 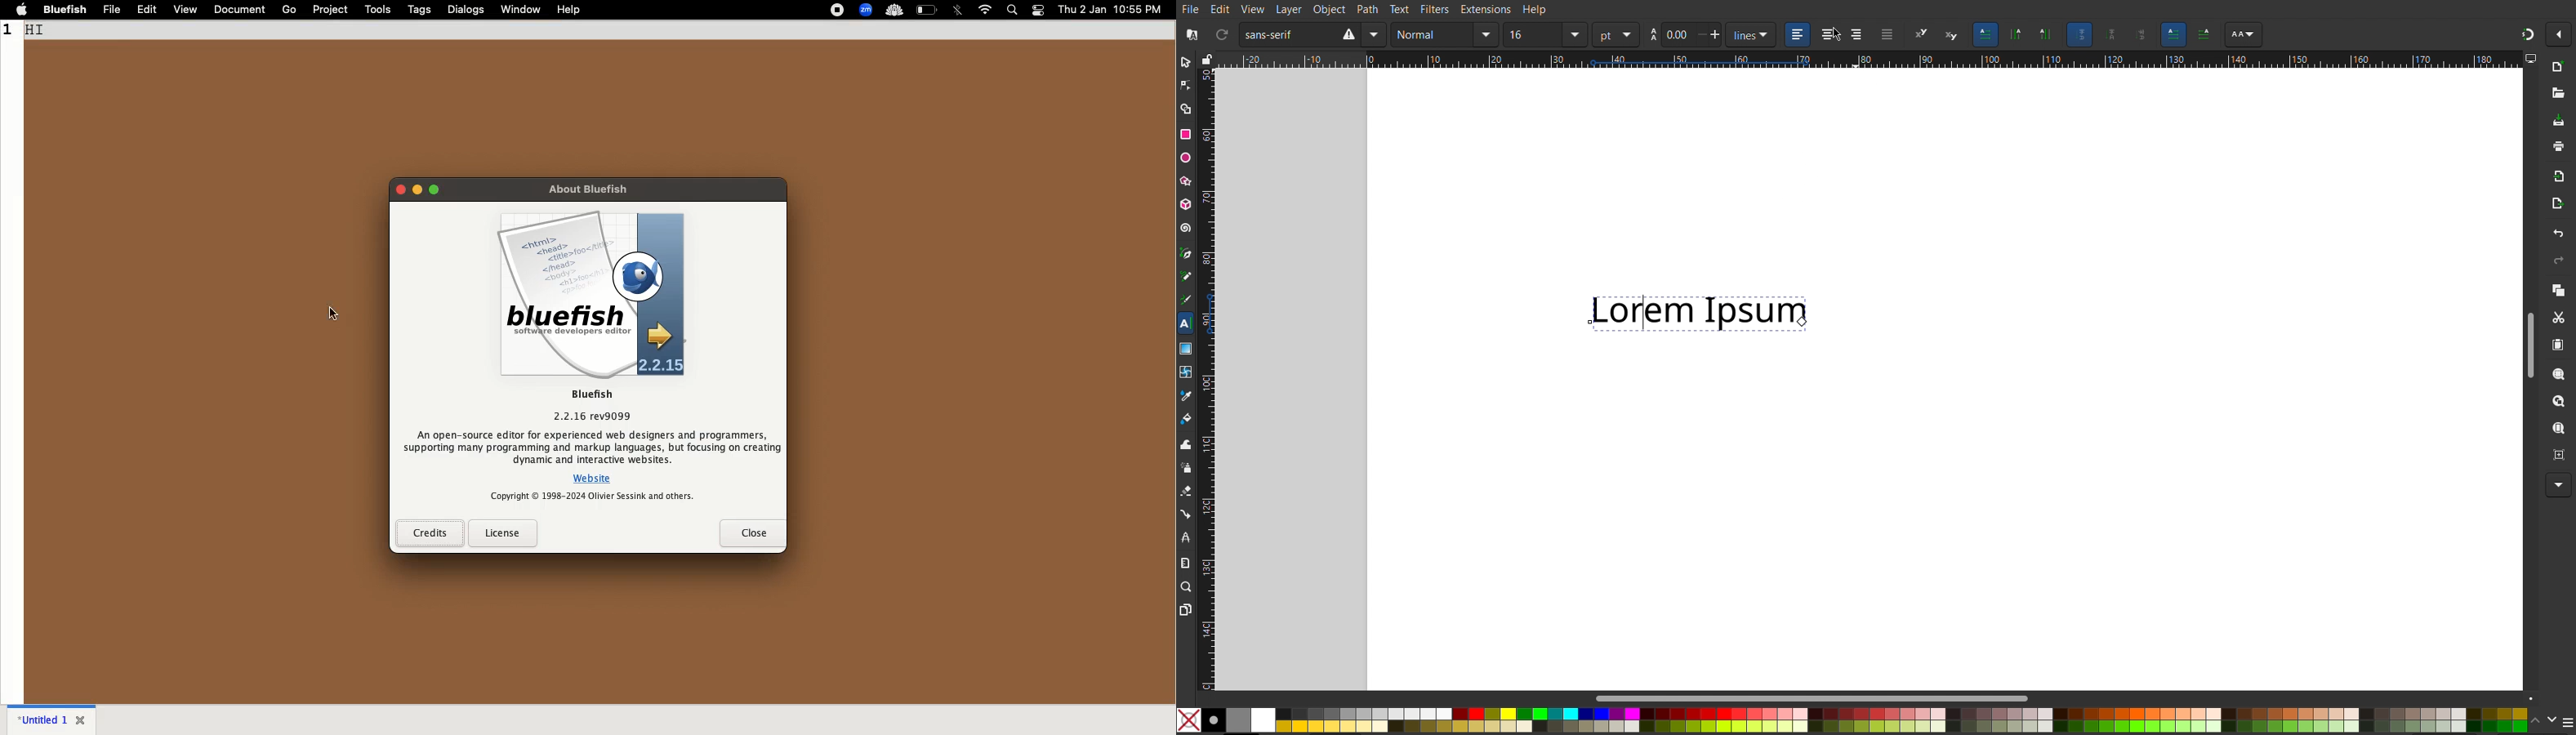 What do you see at coordinates (1186, 587) in the screenshot?
I see `Zoom Tool` at bounding box center [1186, 587].